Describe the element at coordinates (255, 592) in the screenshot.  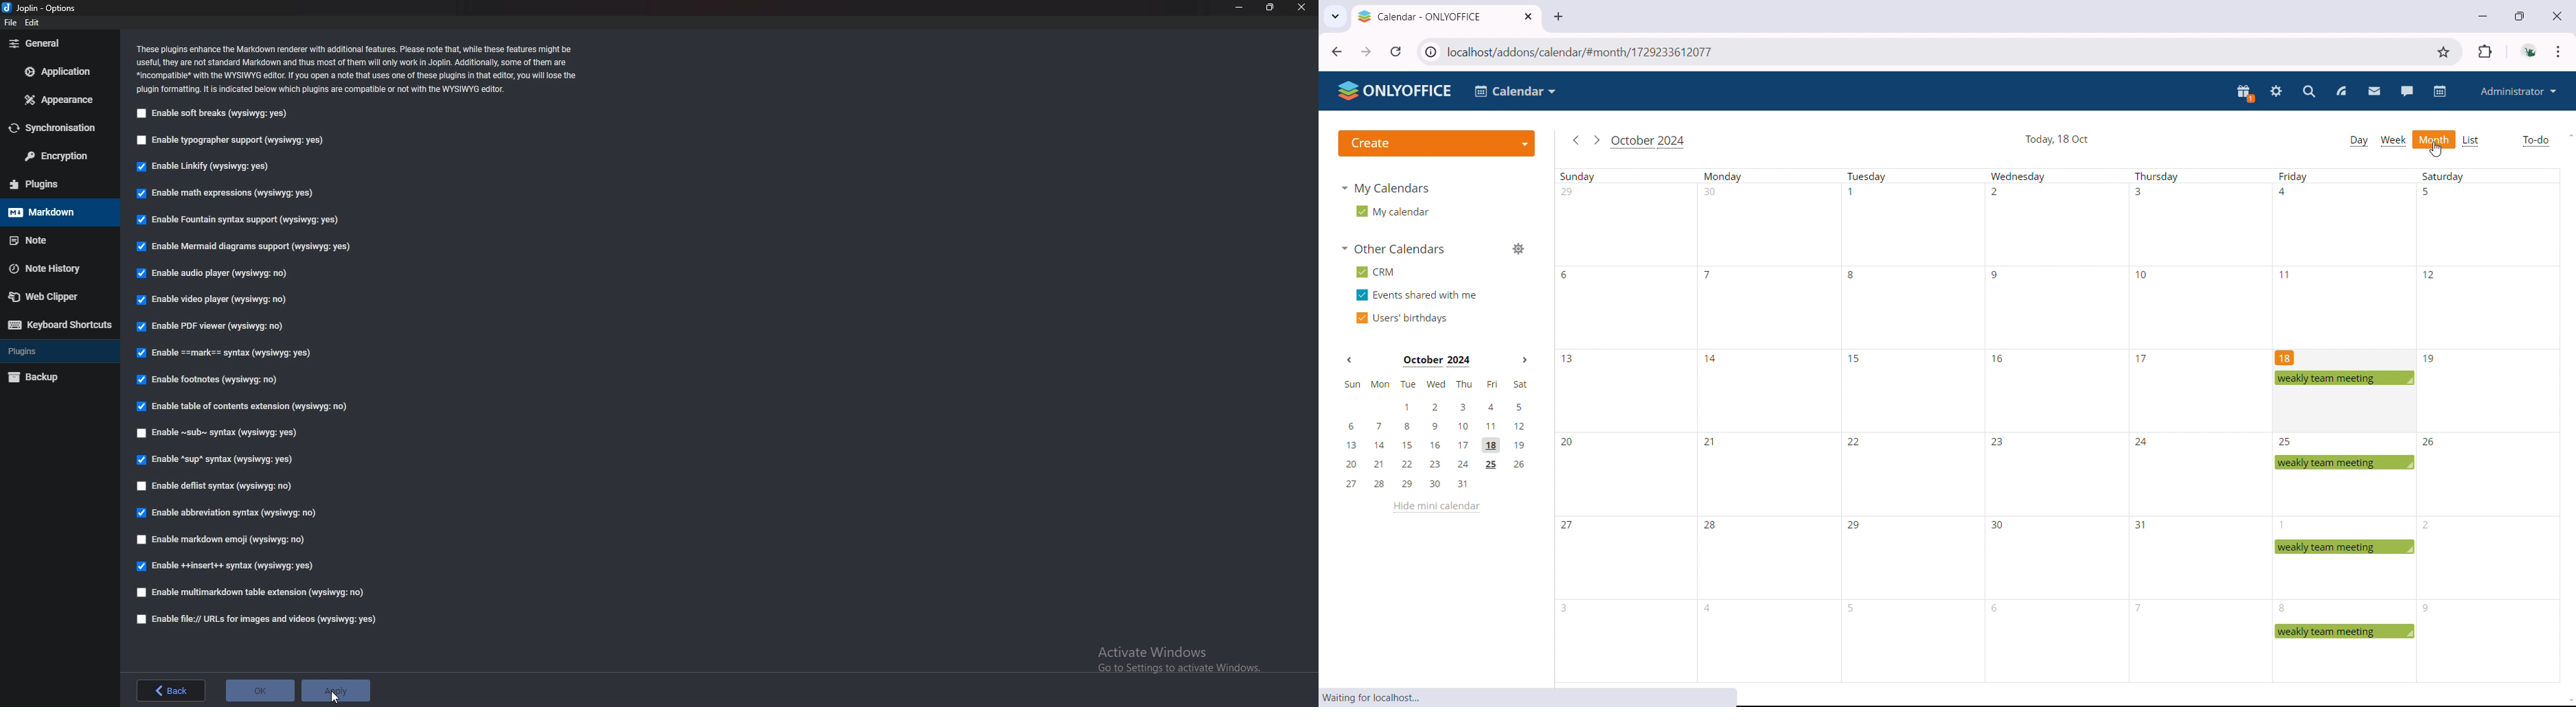
I see `Enable multi markdown table` at that location.